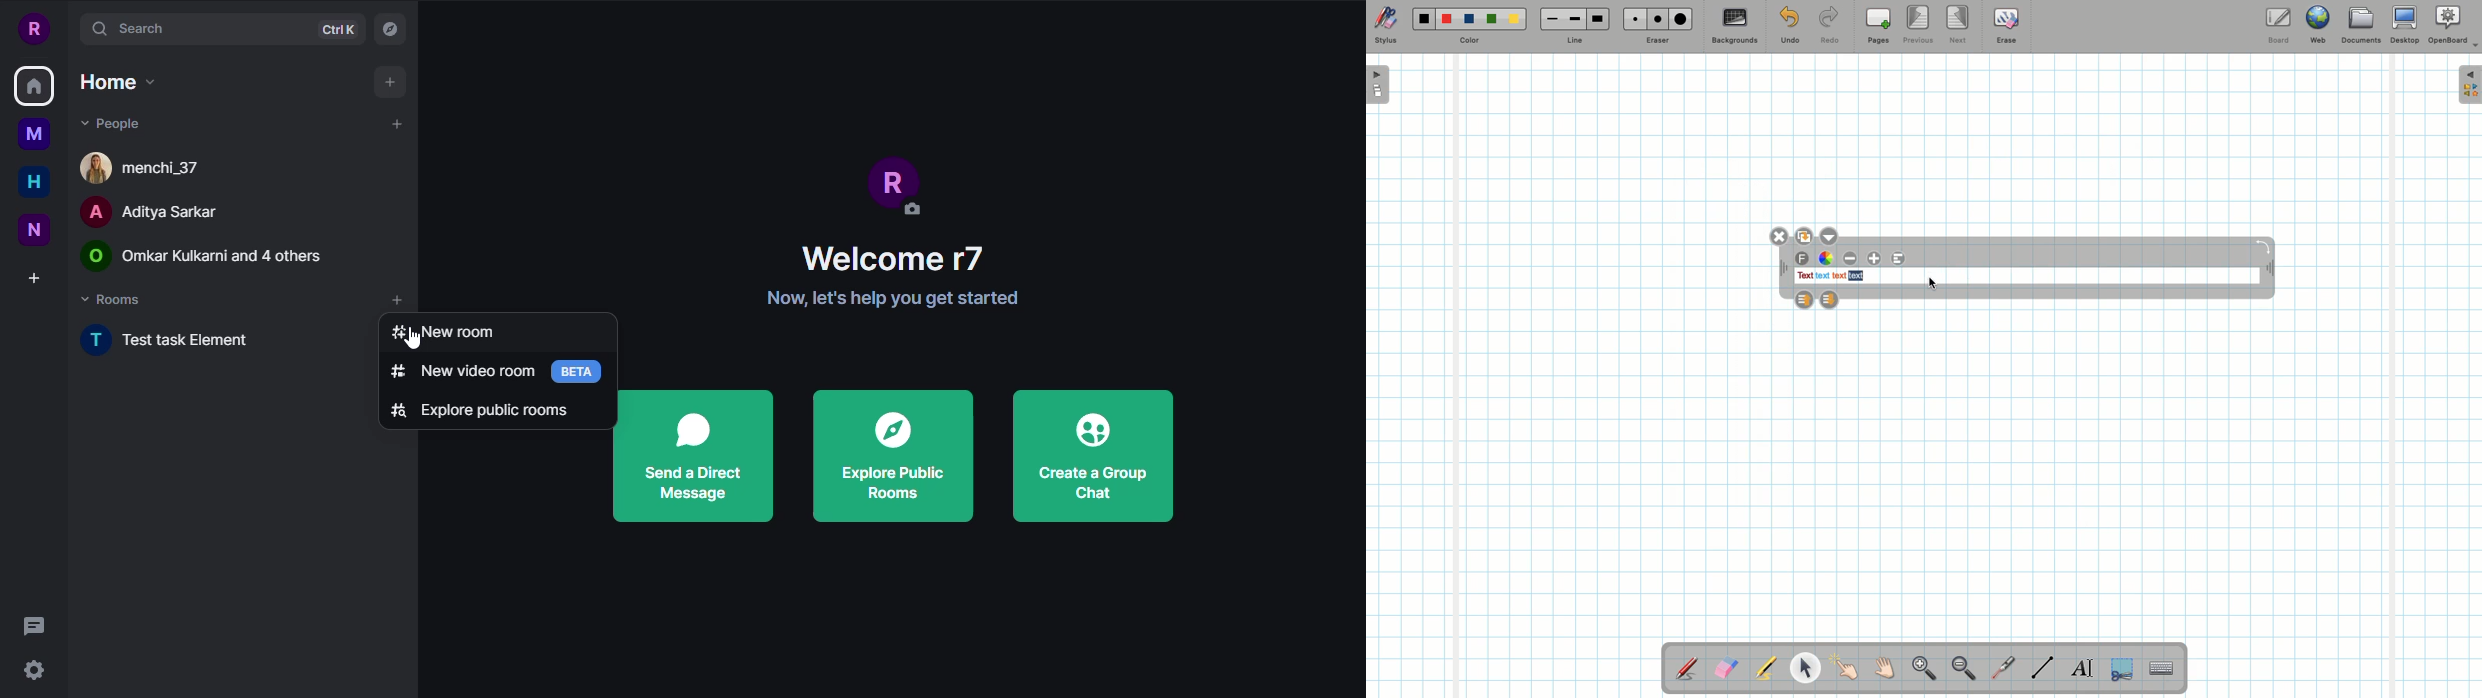  Describe the element at coordinates (1631, 19) in the screenshot. I see `Small eraser` at that location.